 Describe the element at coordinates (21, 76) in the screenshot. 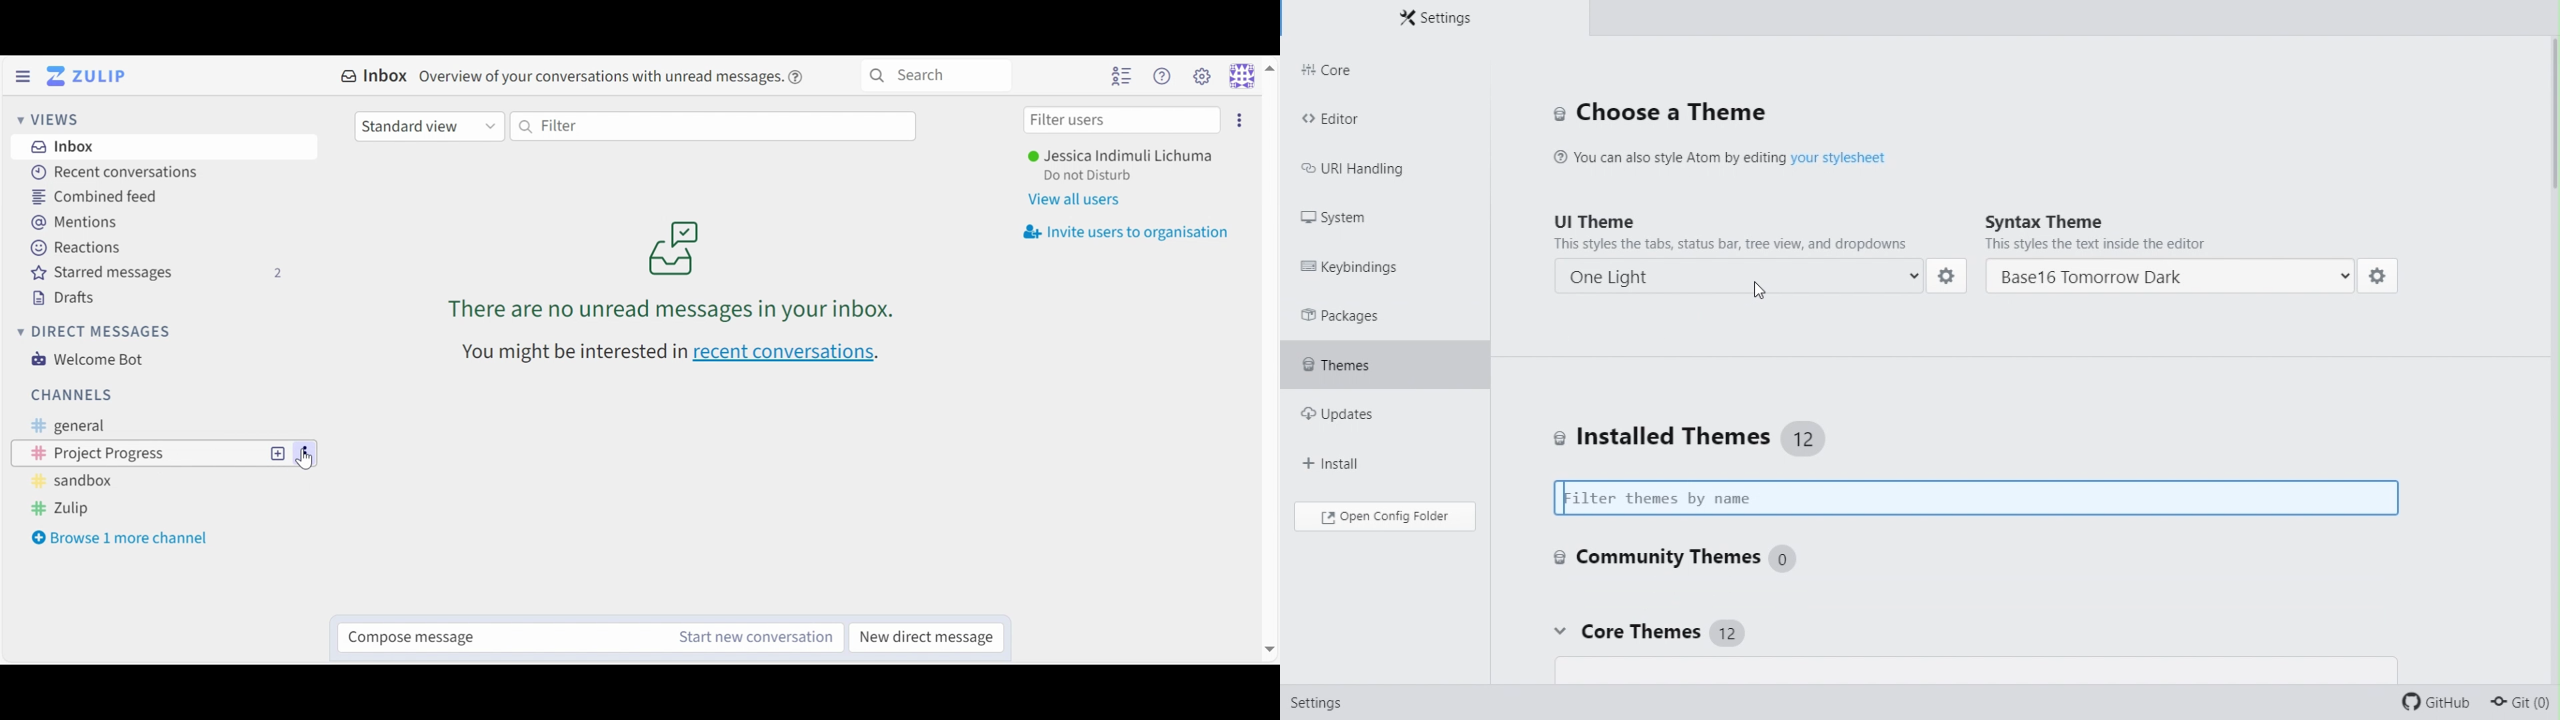

I see `Hide Left Sidebar` at that location.